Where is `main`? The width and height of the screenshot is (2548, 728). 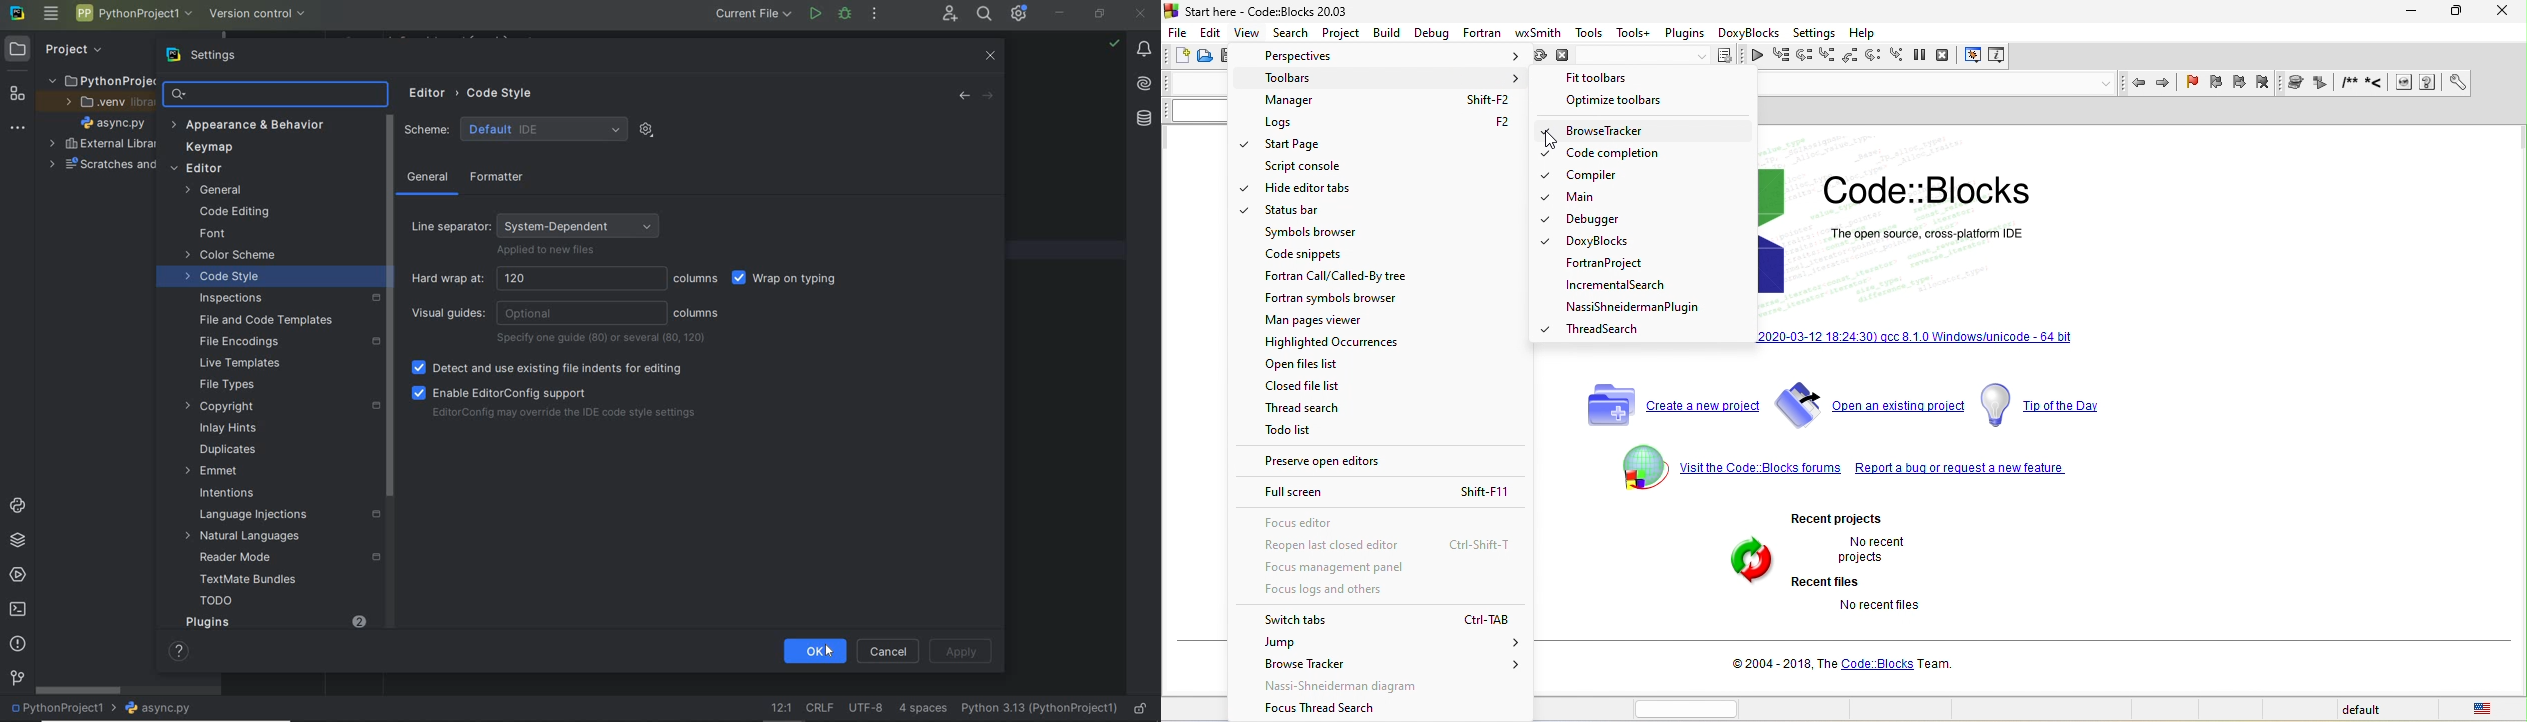
main is located at coordinates (1578, 197).